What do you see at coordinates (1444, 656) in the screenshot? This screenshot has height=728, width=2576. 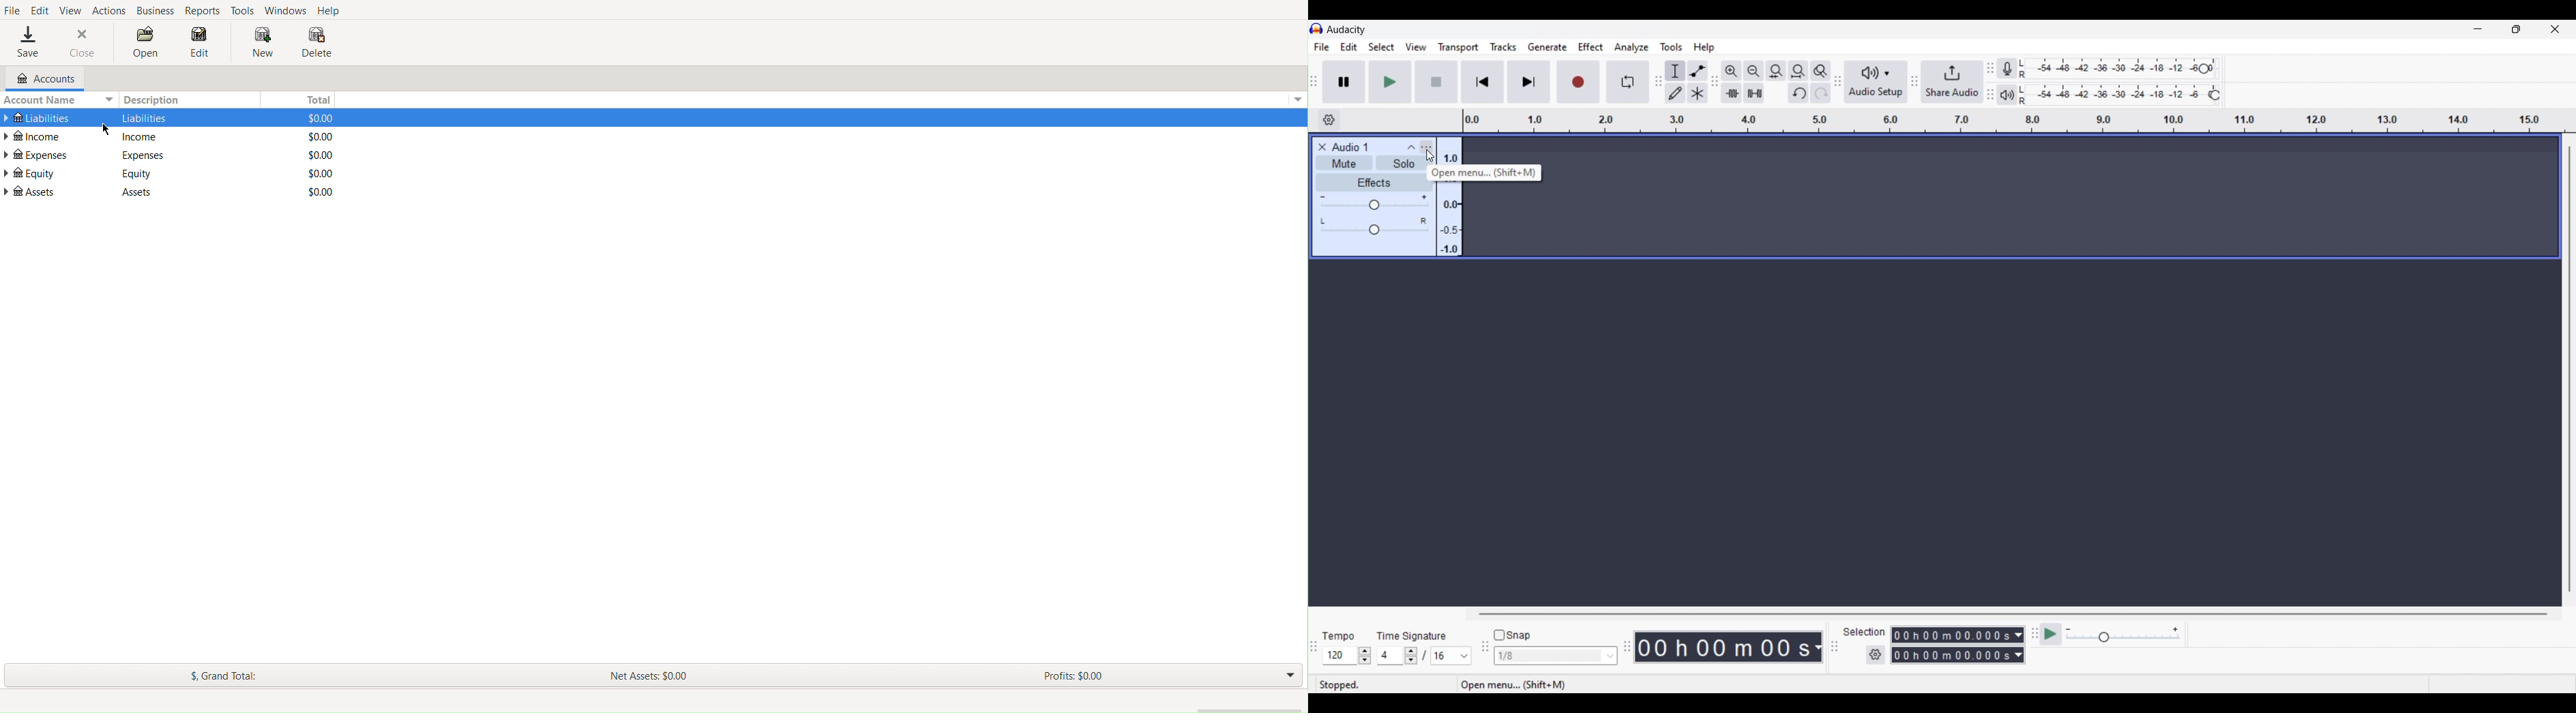 I see `Selected time signature` at bounding box center [1444, 656].